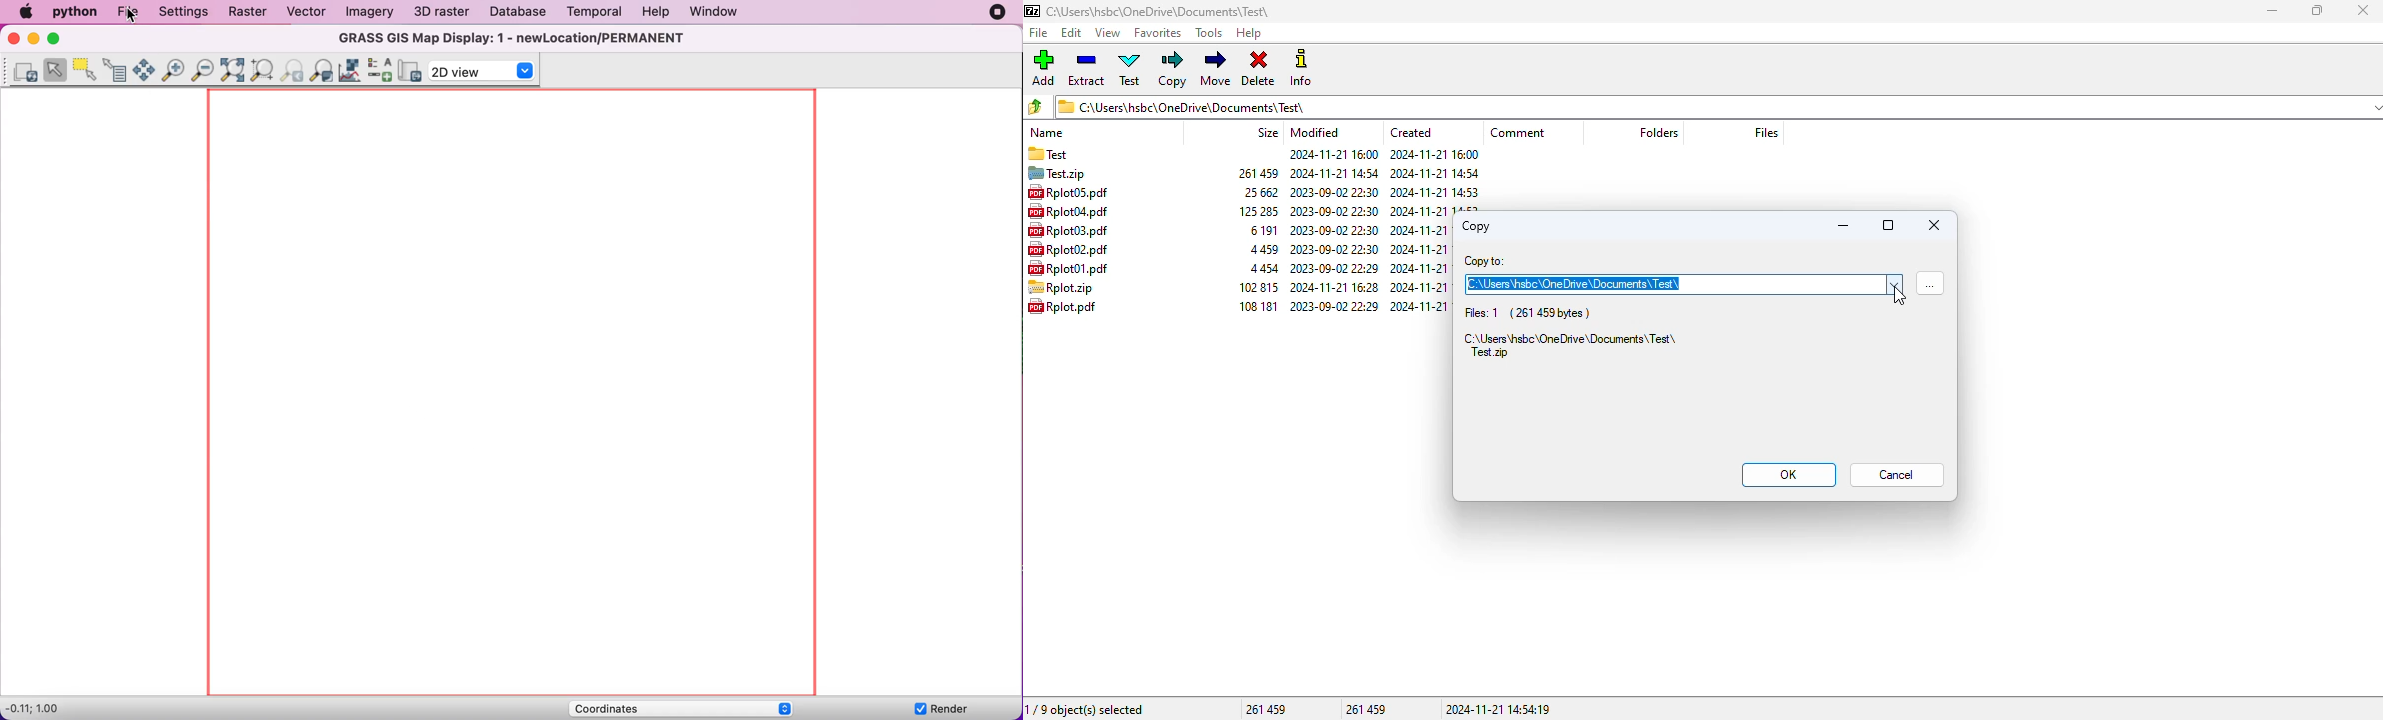  Describe the element at coordinates (1248, 33) in the screenshot. I see `help` at that location.